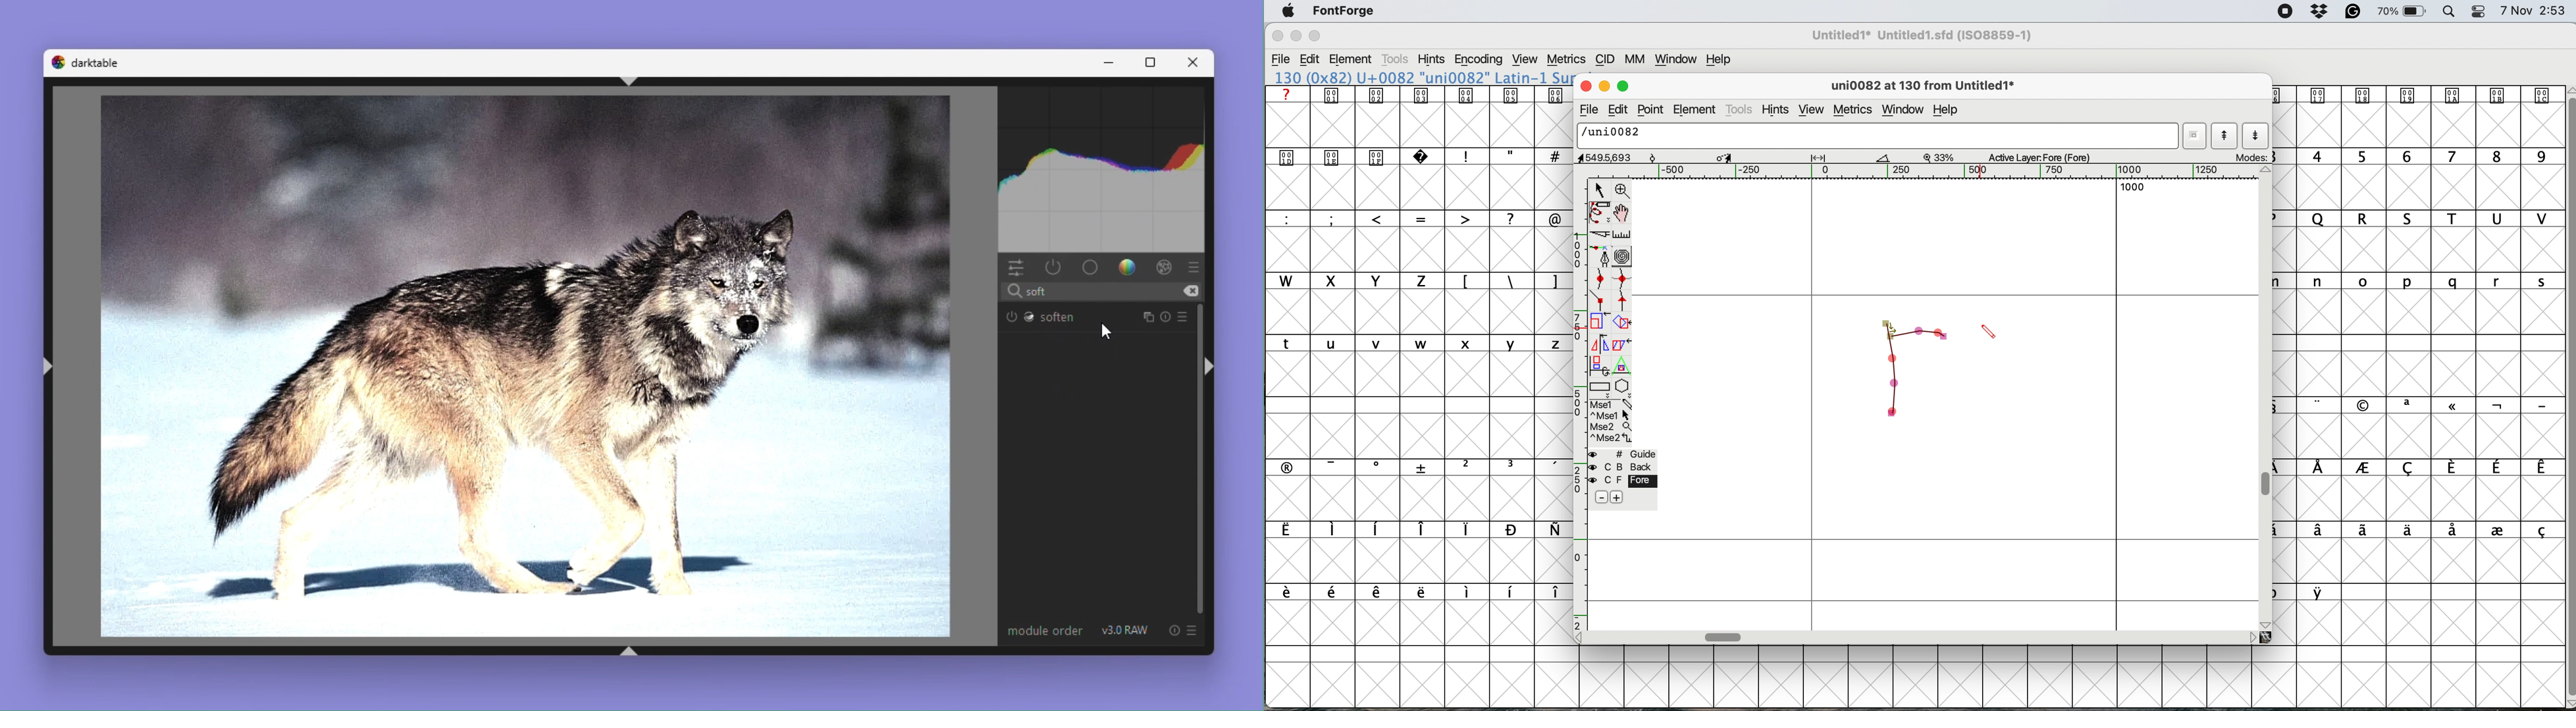 Image resolution: width=2576 pixels, height=728 pixels. Describe the element at coordinates (1587, 111) in the screenshot. I see `file` at that location.